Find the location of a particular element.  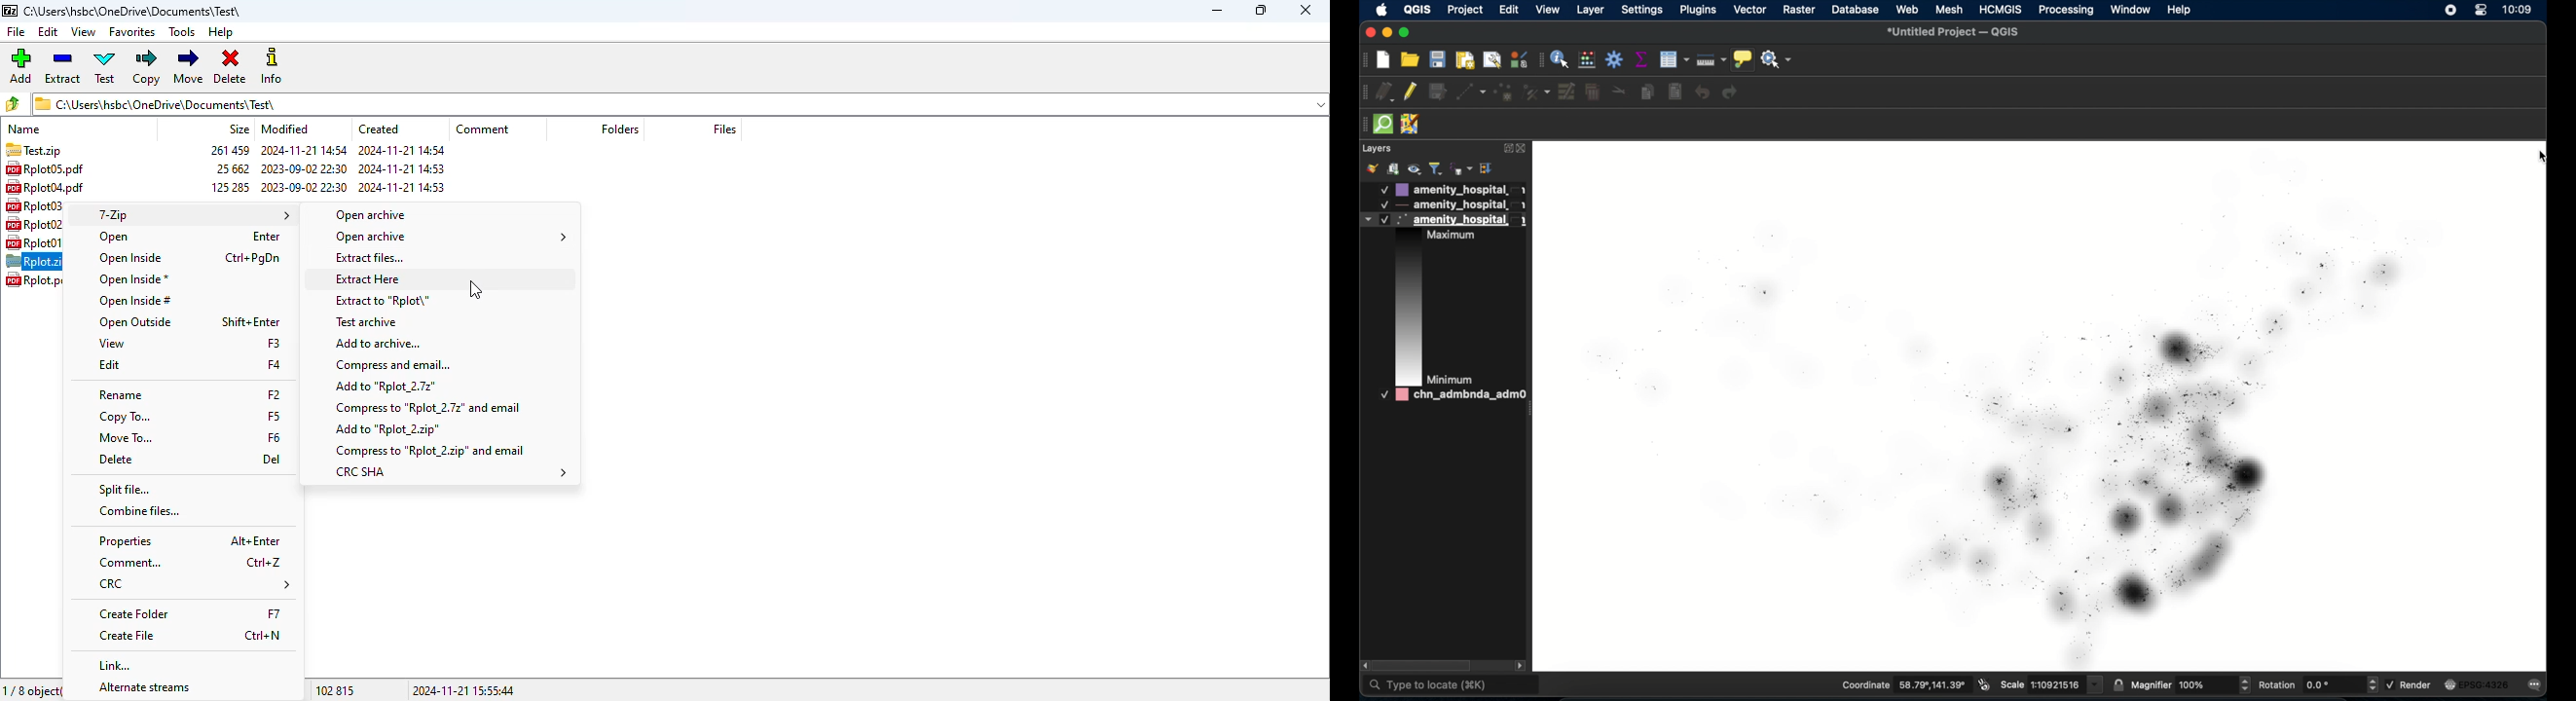

create file is located at coordinates (127, 636).